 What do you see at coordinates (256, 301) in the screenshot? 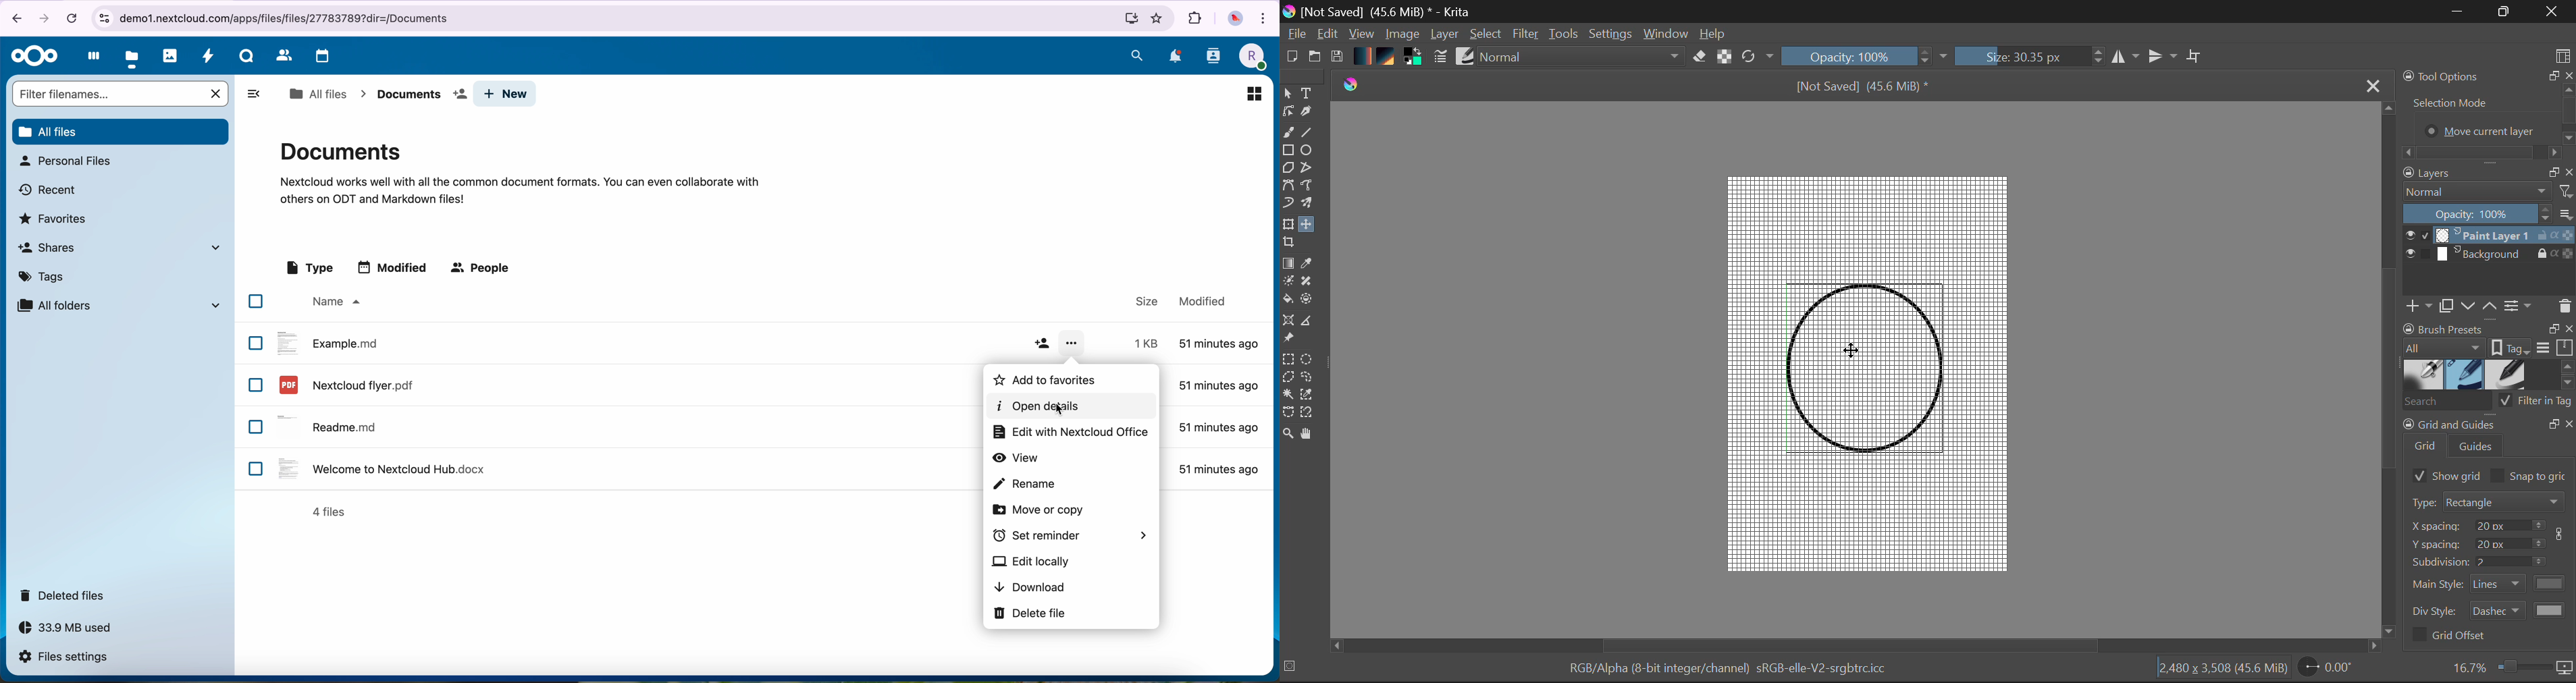
I see `checkbox` at bounding box center [256, 301].